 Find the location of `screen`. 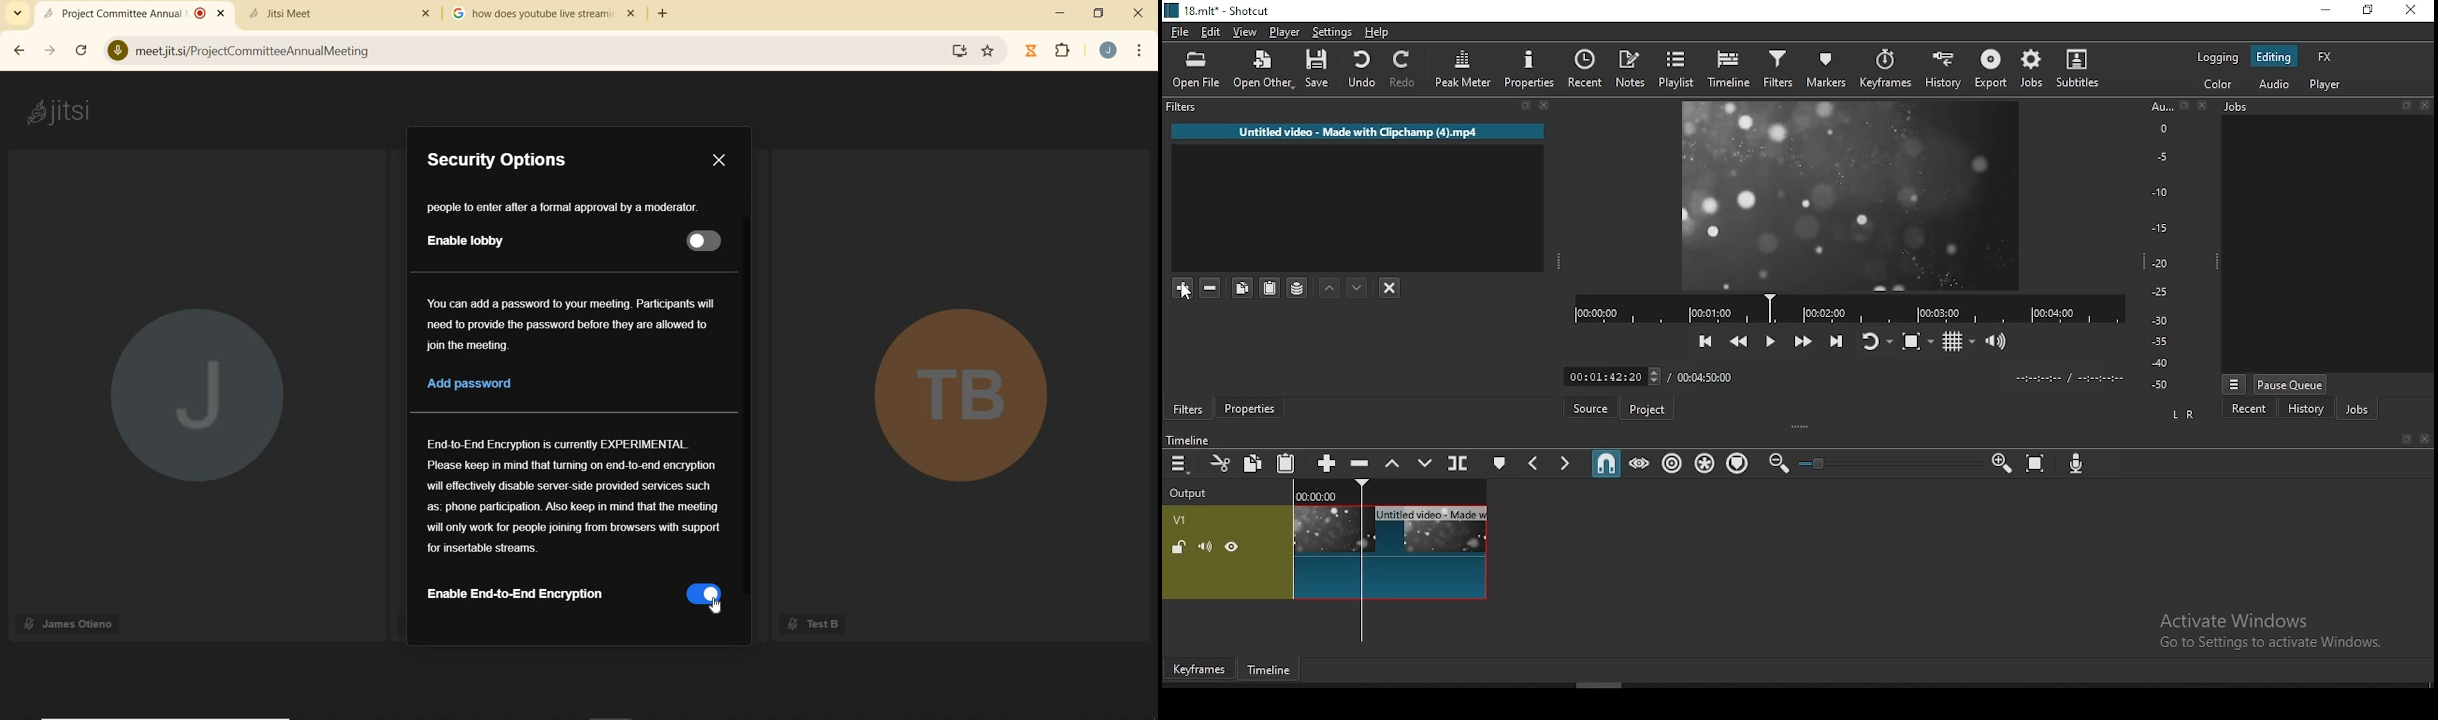

screen is located at coordinates (959, 51).